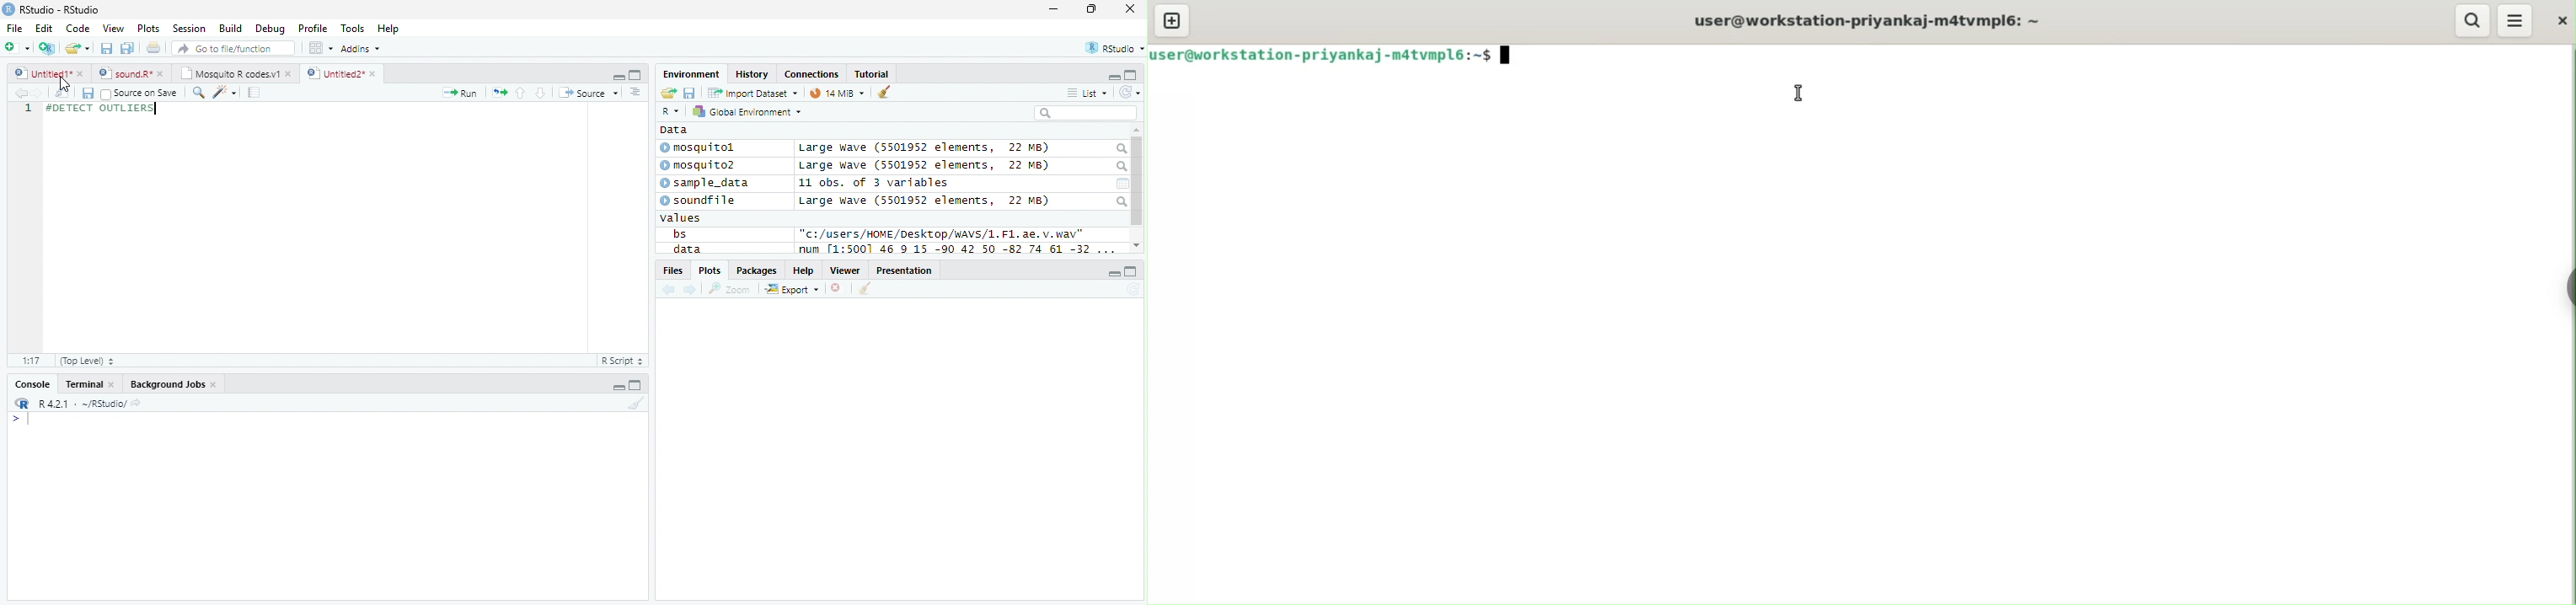 Image resolution: width=2576 pixels, height=616 pixels. I want to click on Go to next session, so click(541, 94).